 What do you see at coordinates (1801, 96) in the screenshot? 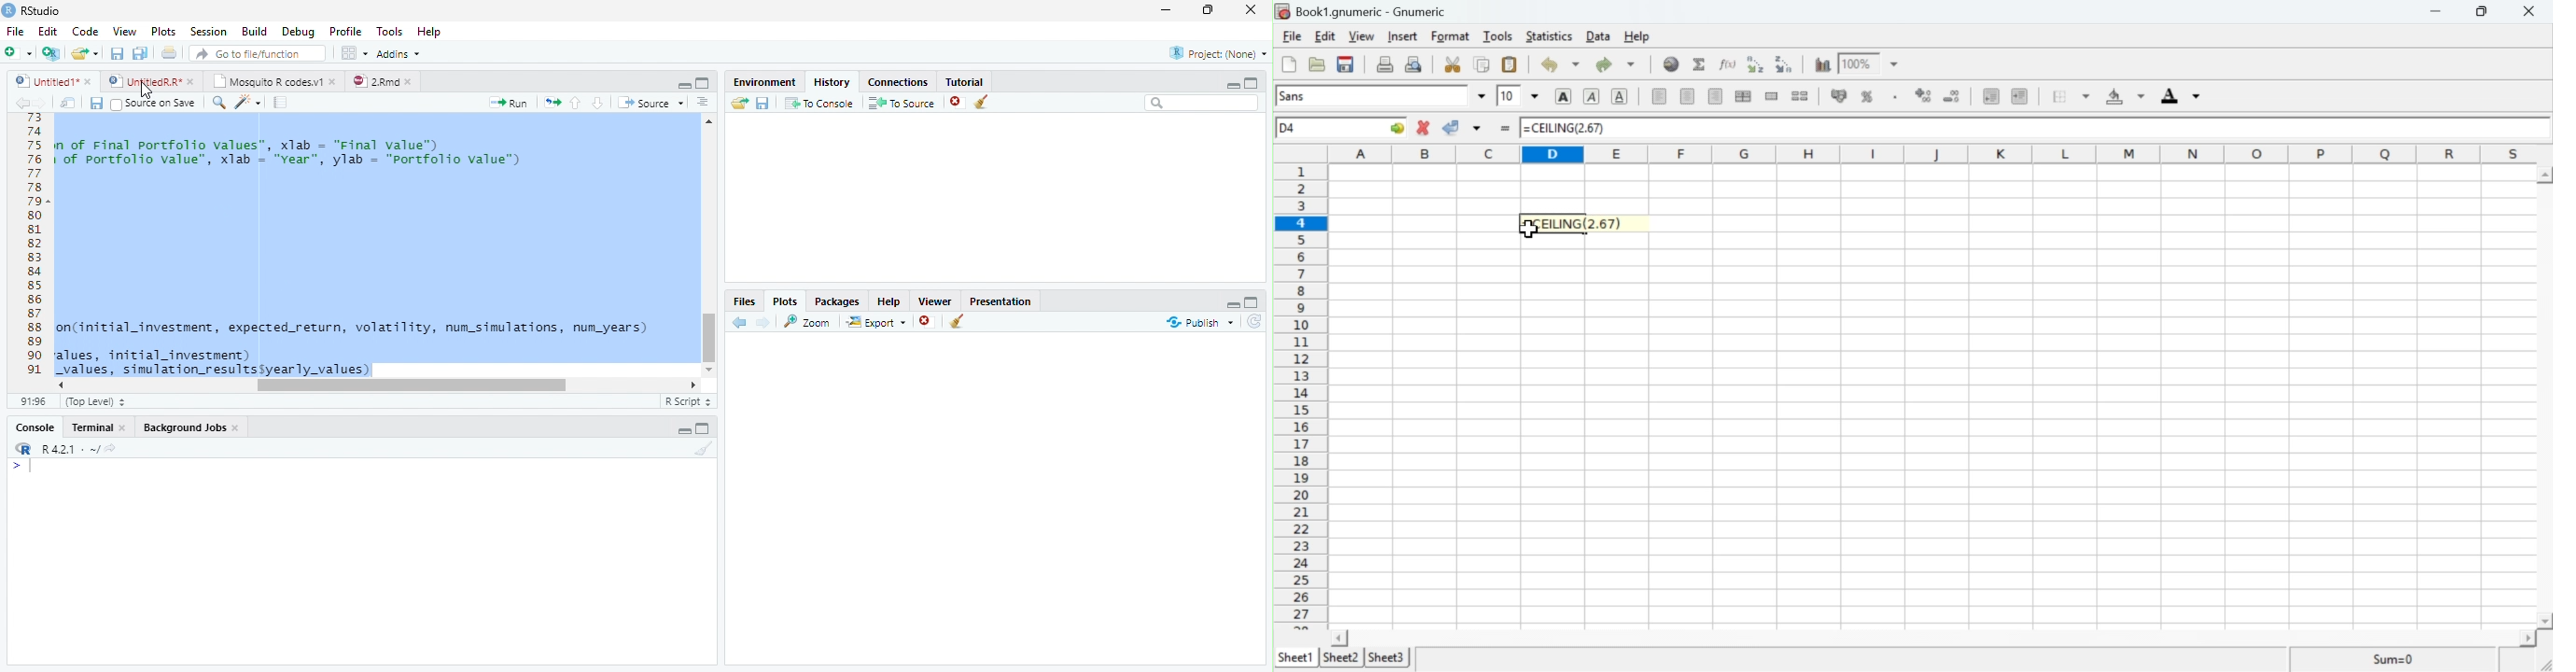
I see `Split cells` at bounding box center [1801, 96].